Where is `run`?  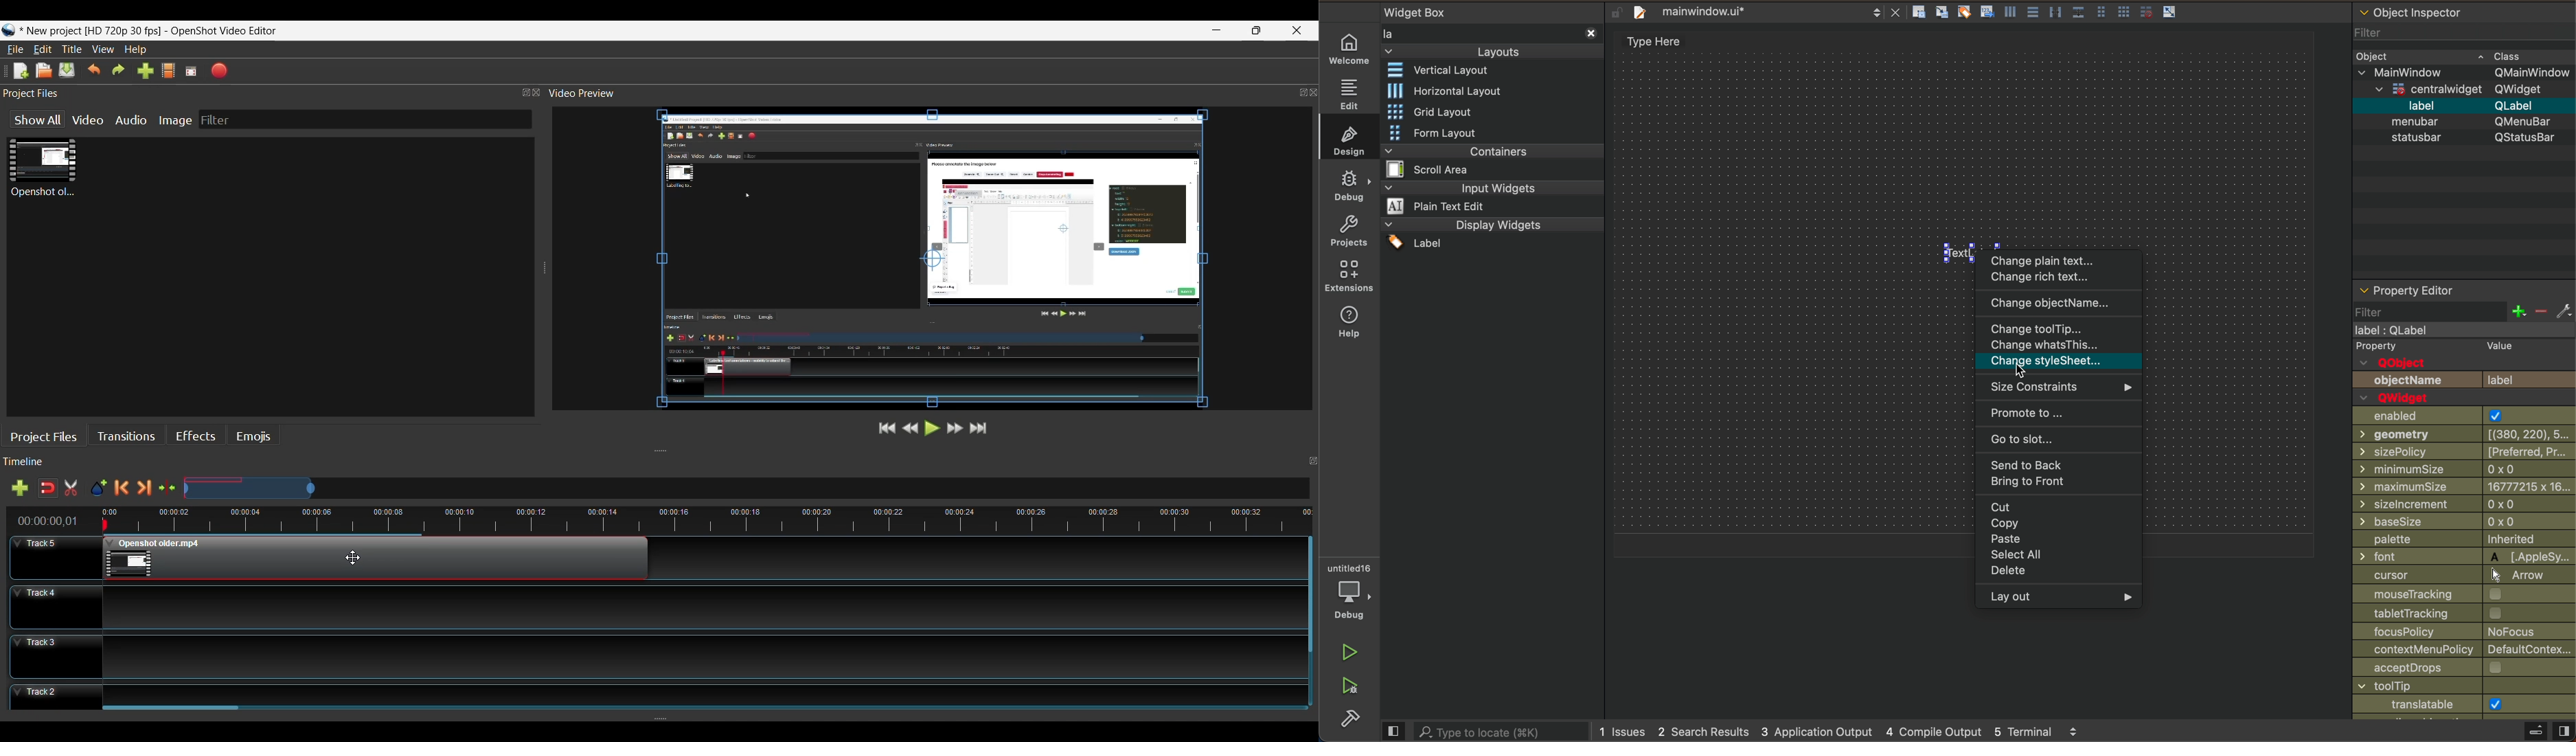
run is located at coordinates (1350, 651).